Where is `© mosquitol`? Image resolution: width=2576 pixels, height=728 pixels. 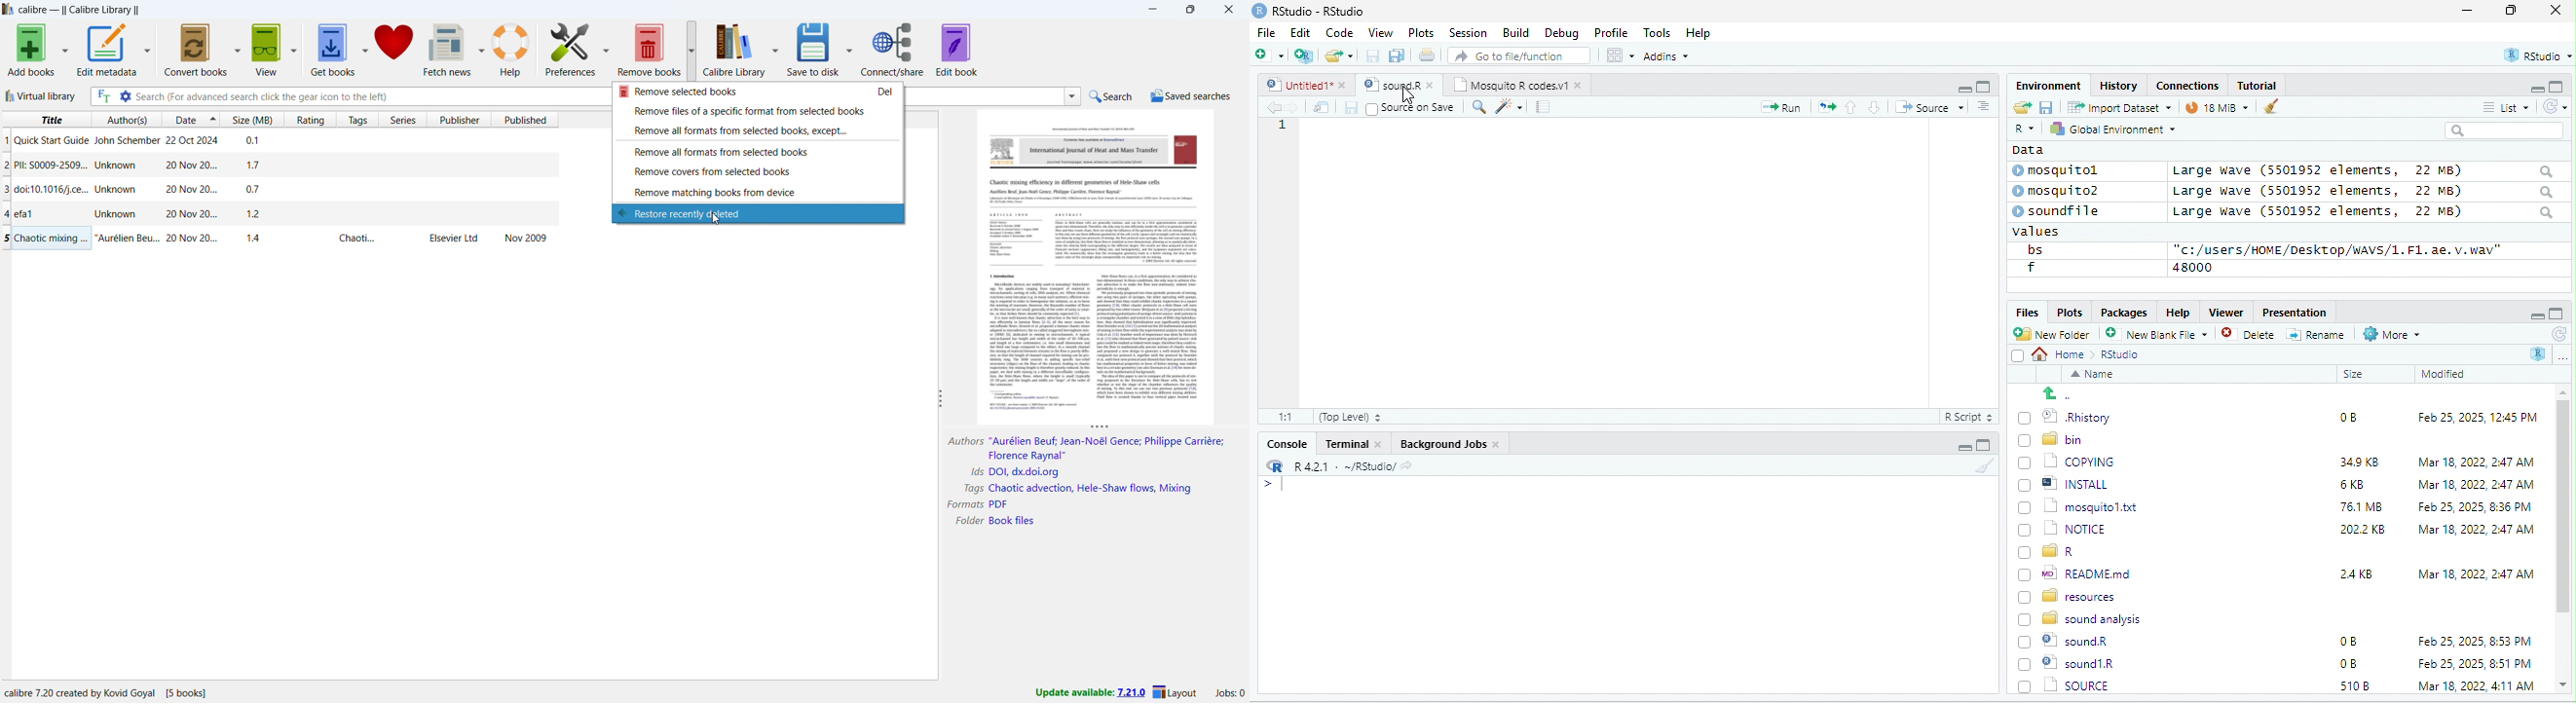
© mosquitol is located at coordinates (2070, 170).